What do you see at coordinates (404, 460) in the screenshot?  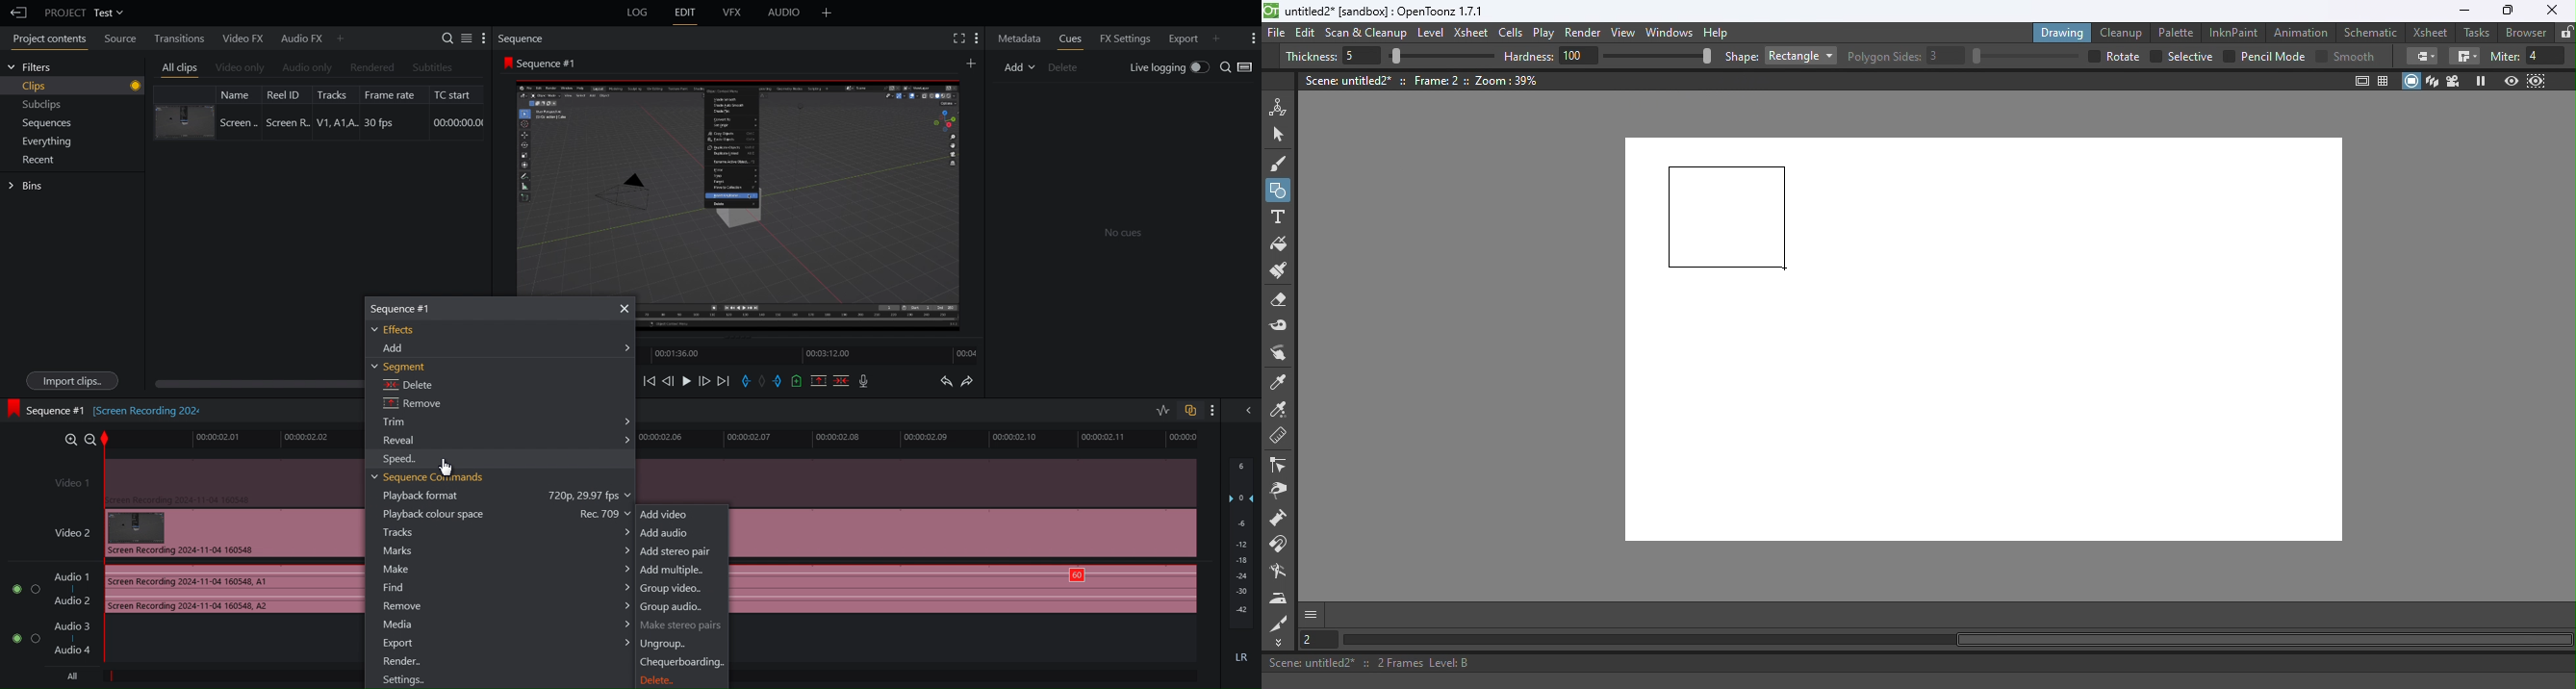 I see `Speed` at bounding box center [404, 460].